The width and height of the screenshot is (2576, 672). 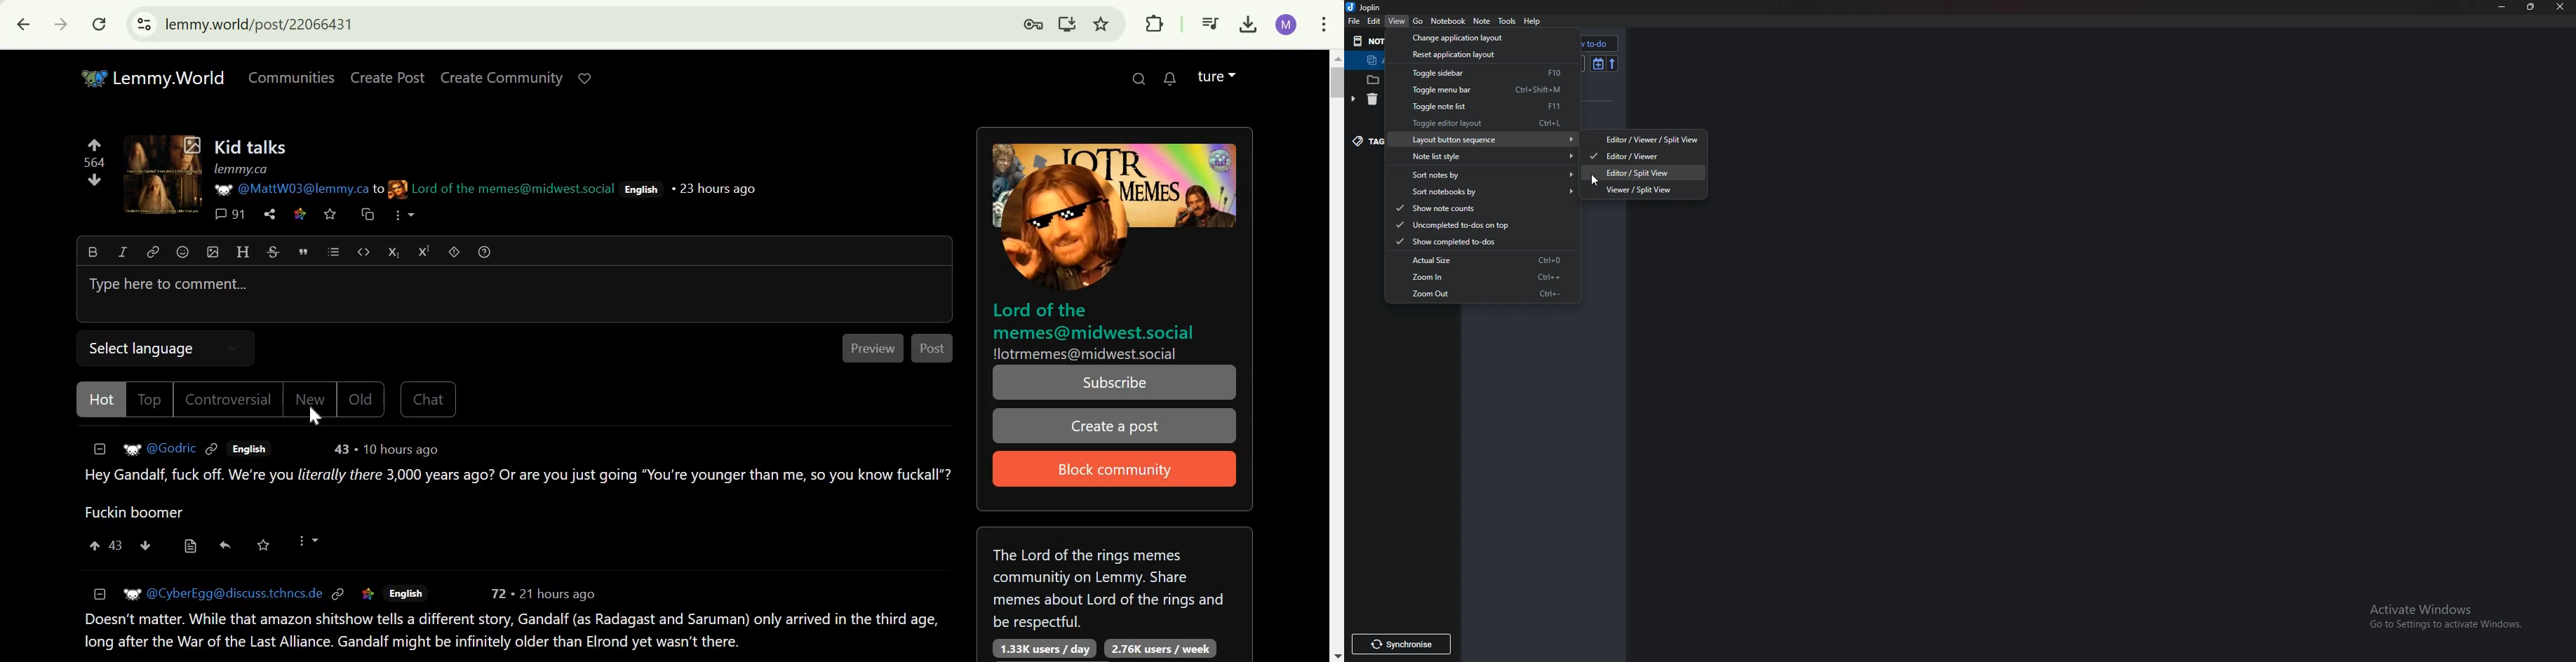 What do you see at coordinates (2504, 6) in the screenshot?
I see `Minimize` at bounding box center [2504, 6].